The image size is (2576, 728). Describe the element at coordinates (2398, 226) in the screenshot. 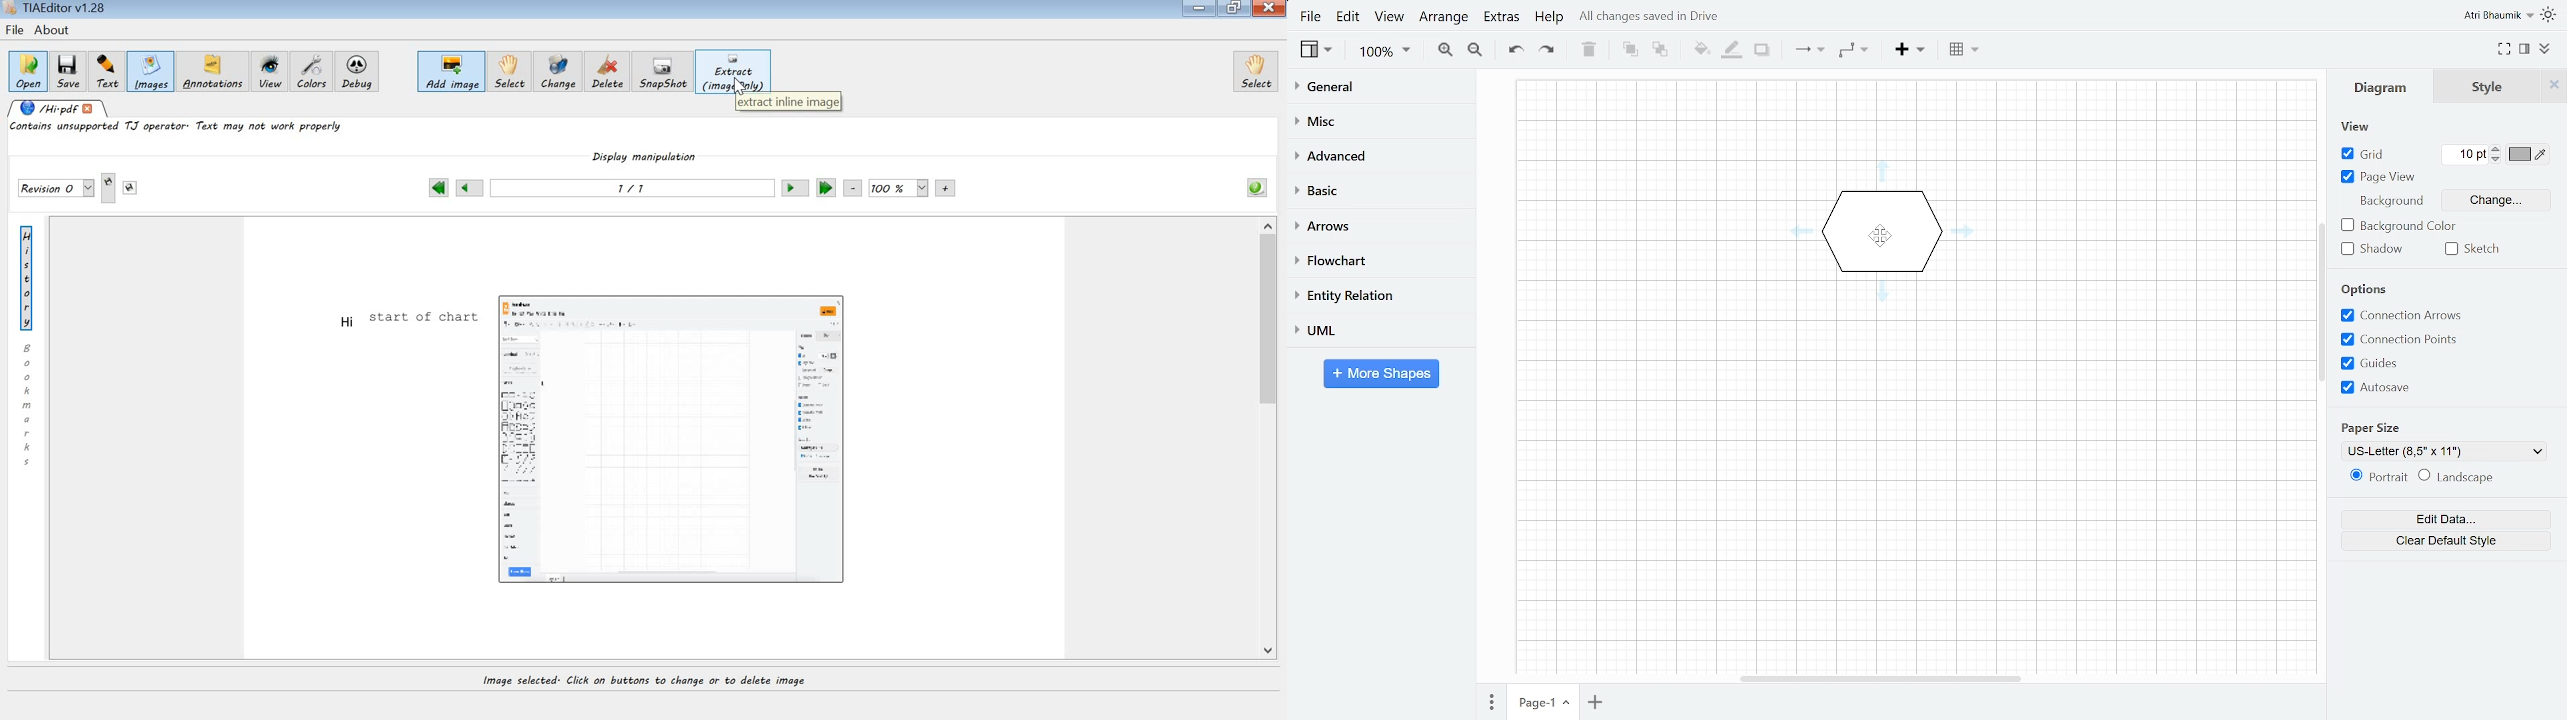

I see `Background colour` at that location.